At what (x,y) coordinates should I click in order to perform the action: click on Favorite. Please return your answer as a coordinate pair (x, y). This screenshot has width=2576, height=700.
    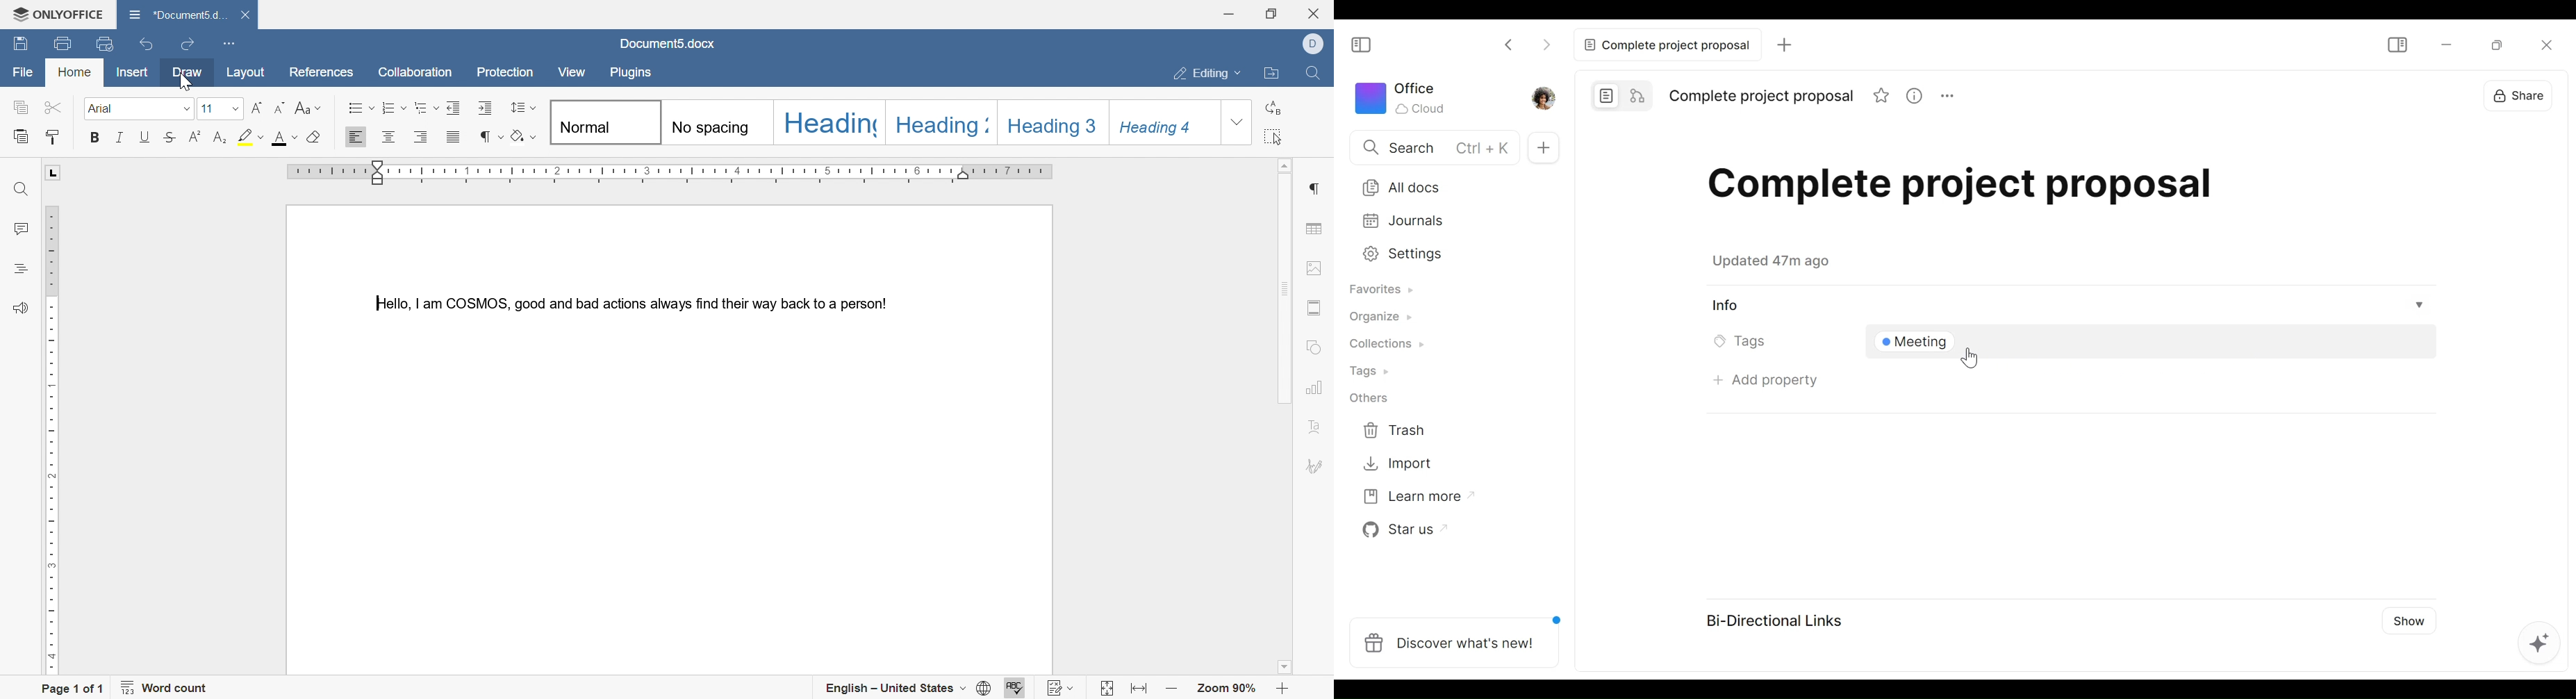
    Looking at the image, I should click on (1882, 95).